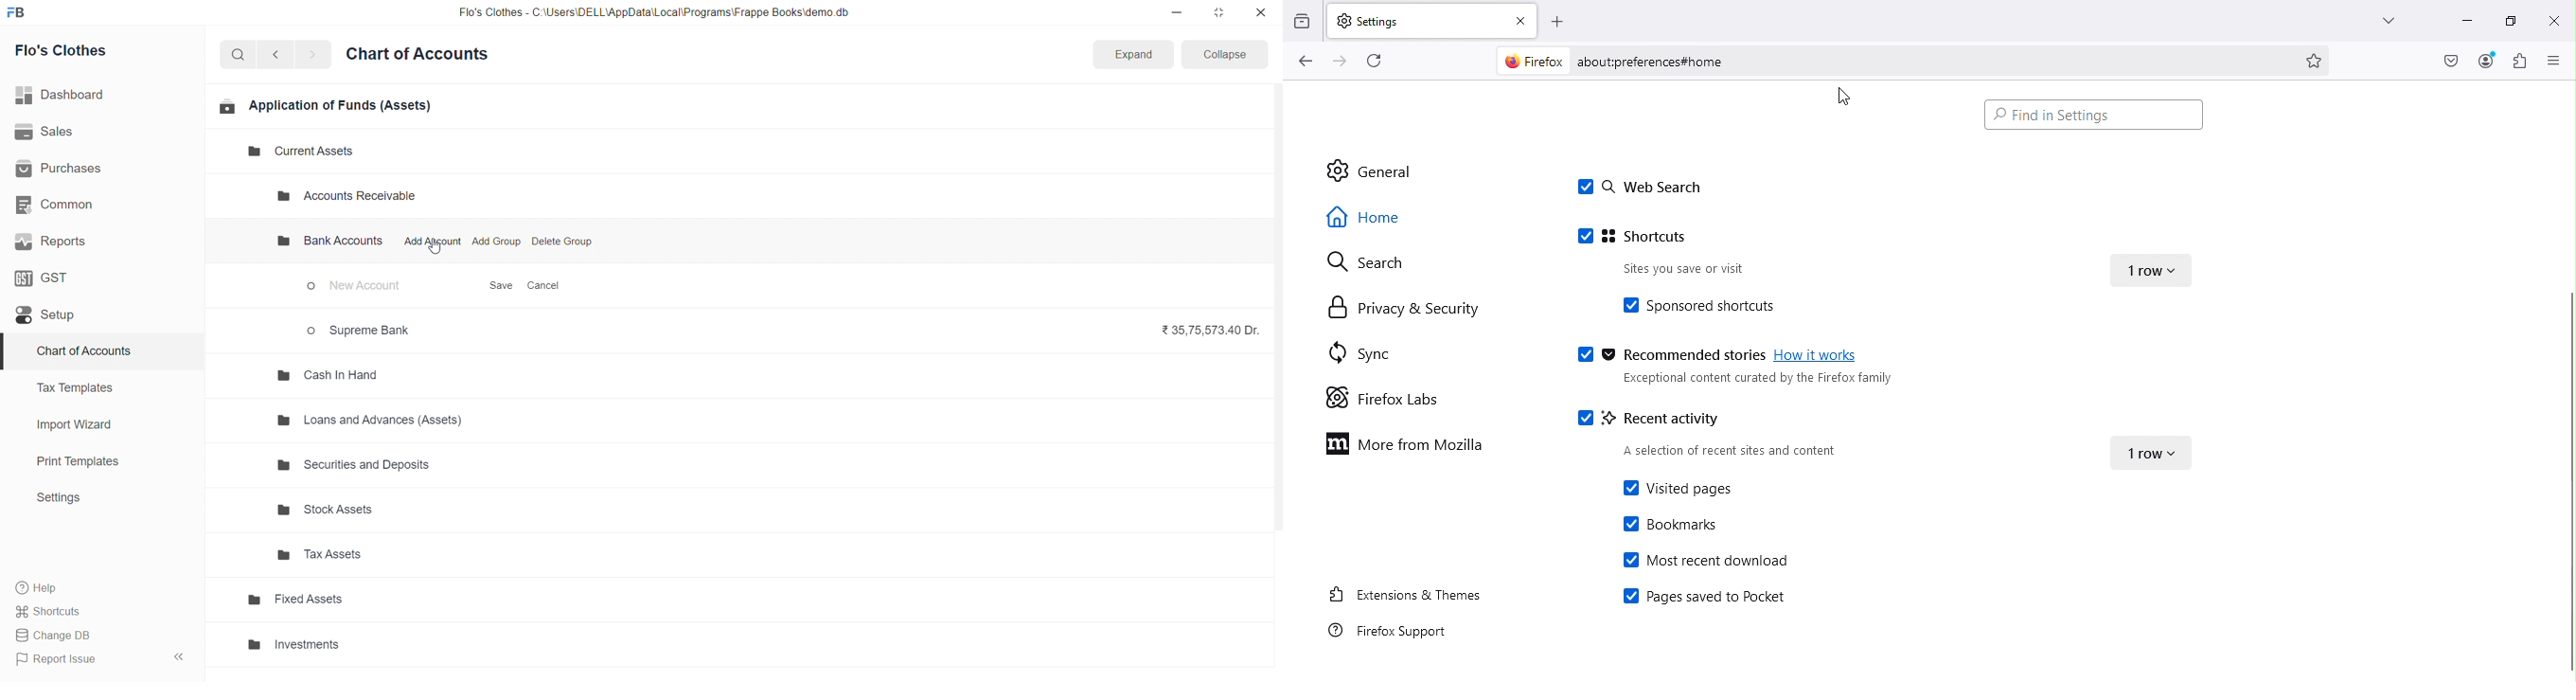  What do you see at coordinates (2145, 449) in the screenshot?
I see `Drop down menu` at bounding box center [2145, 449].